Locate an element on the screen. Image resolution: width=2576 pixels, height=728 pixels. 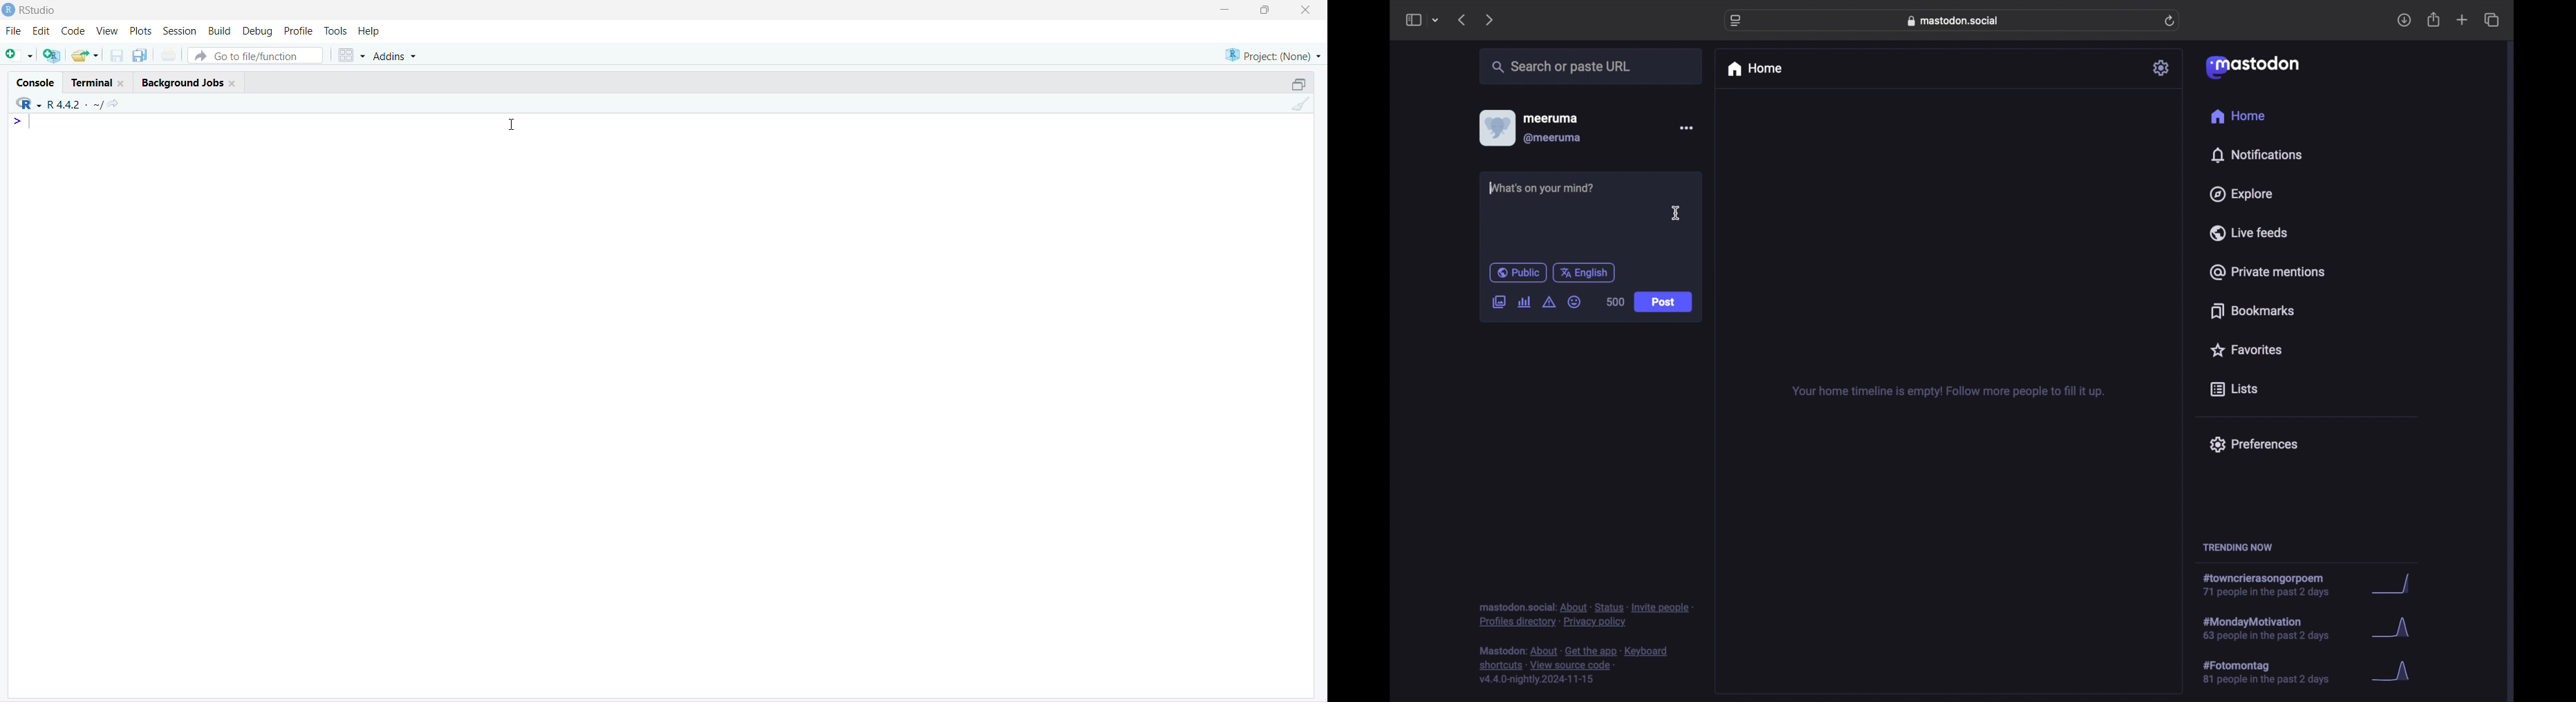
share icon is located at coordinates (114, 104).